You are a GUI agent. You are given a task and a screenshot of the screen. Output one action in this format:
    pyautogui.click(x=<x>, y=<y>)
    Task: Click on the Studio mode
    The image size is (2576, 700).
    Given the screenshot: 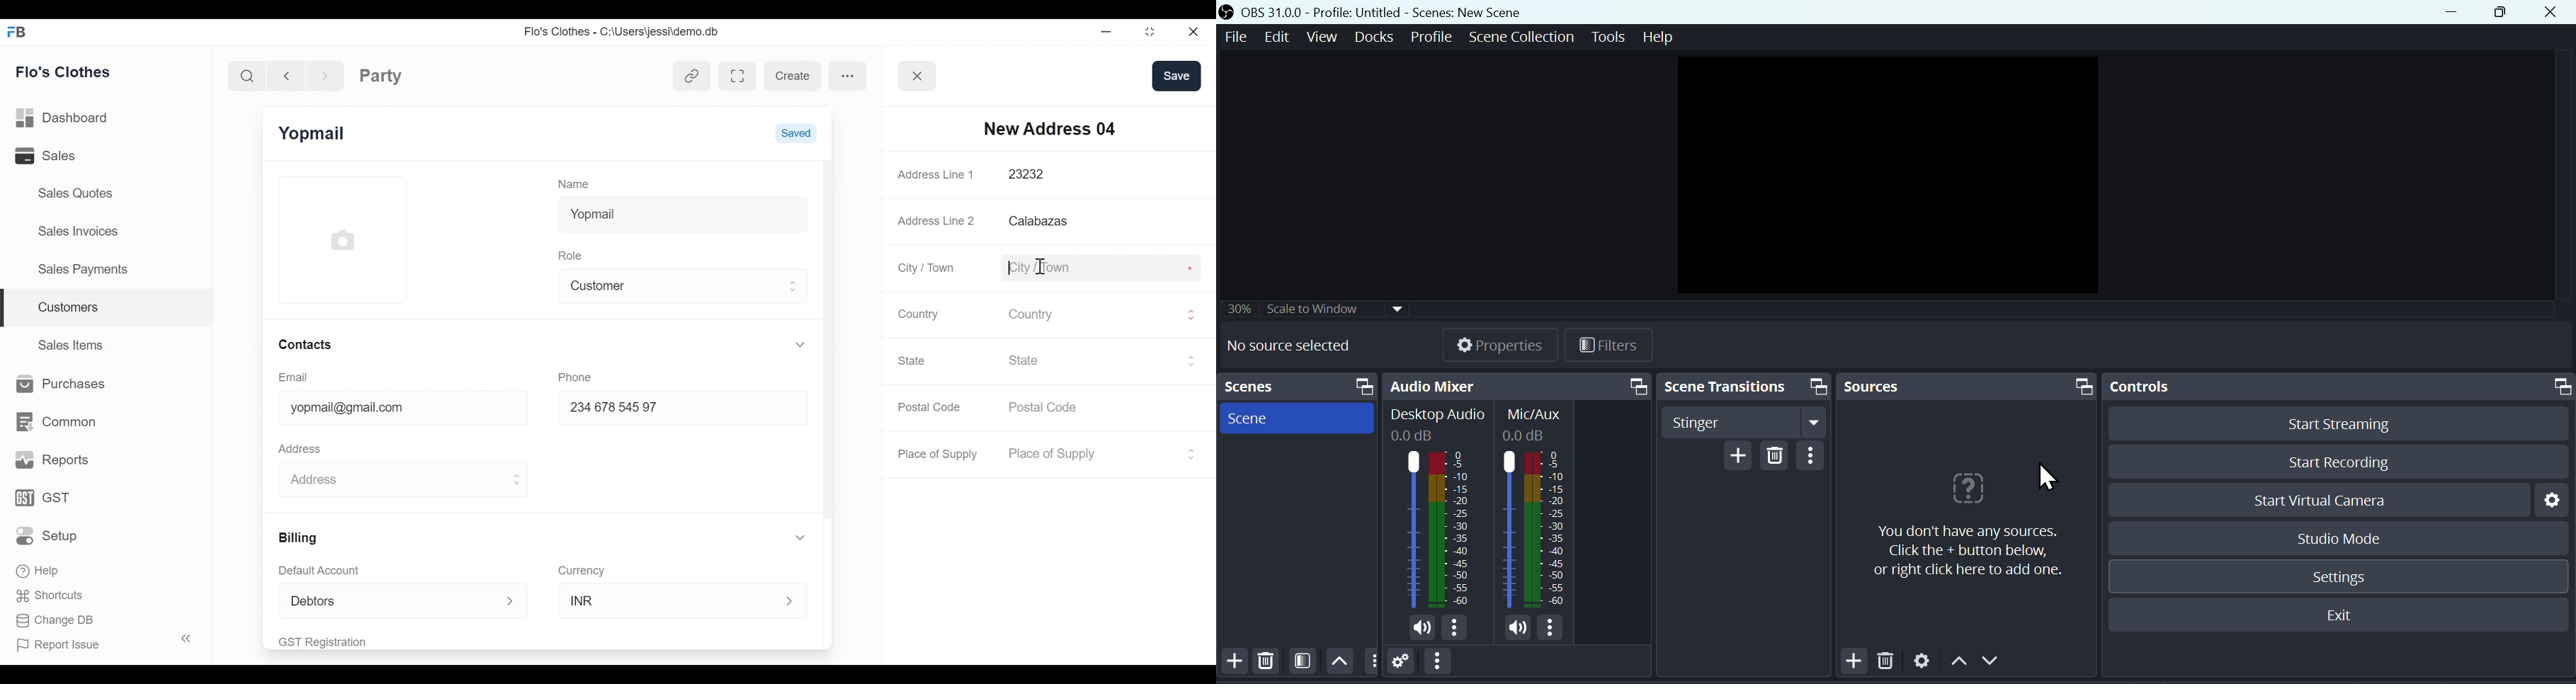 What is the action you would take?
    pyautogui.click(x=2338, y=540)
    